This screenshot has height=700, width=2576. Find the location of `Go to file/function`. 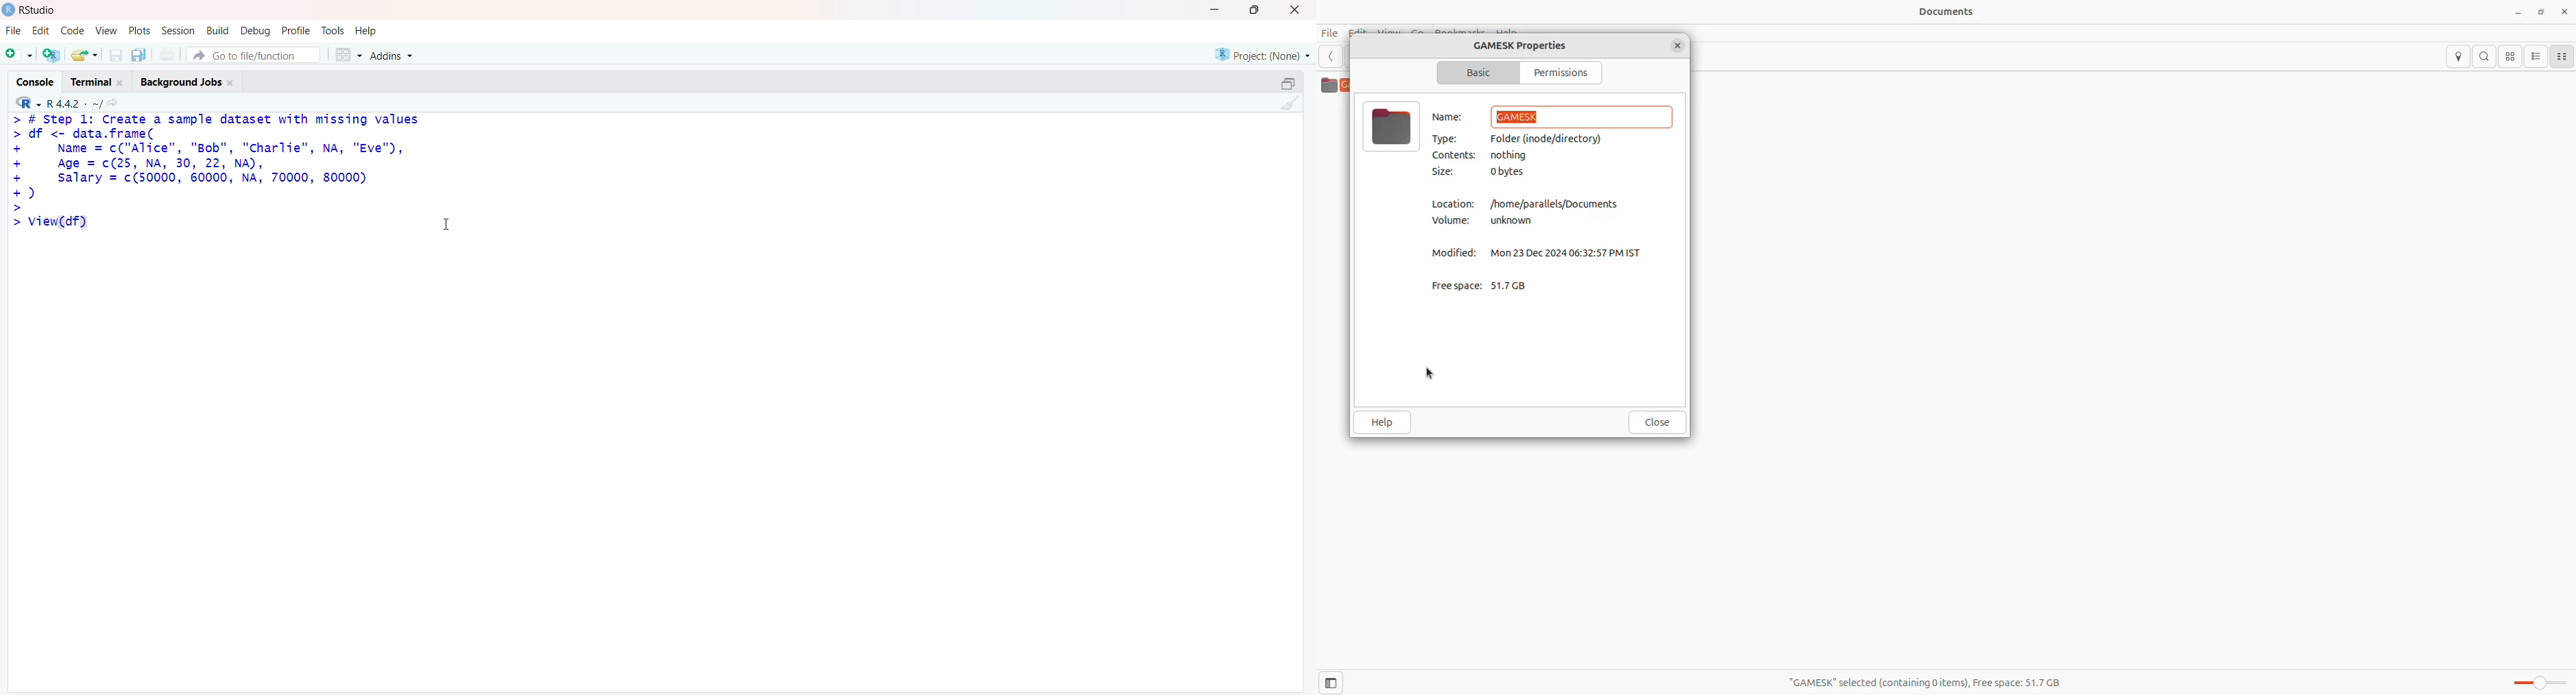

Go to file/function is located at coordinates (254, 54).